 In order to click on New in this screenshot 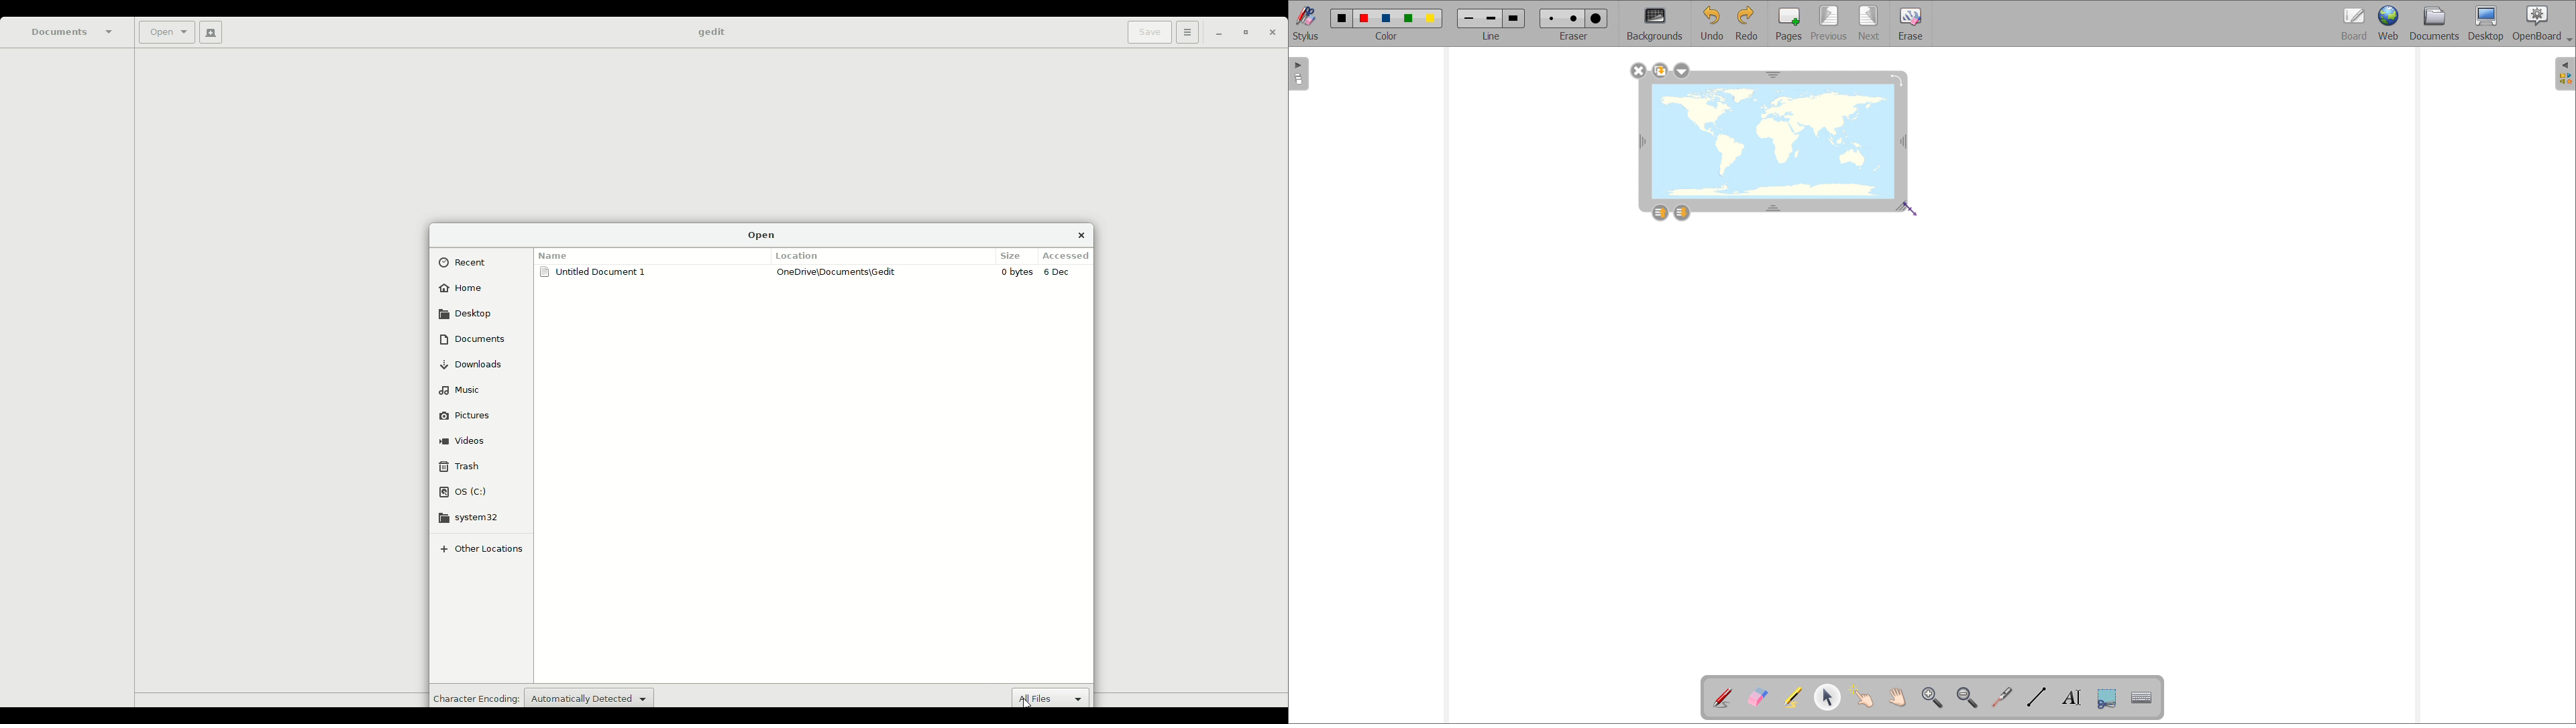, I will do `click(208, 32)`.